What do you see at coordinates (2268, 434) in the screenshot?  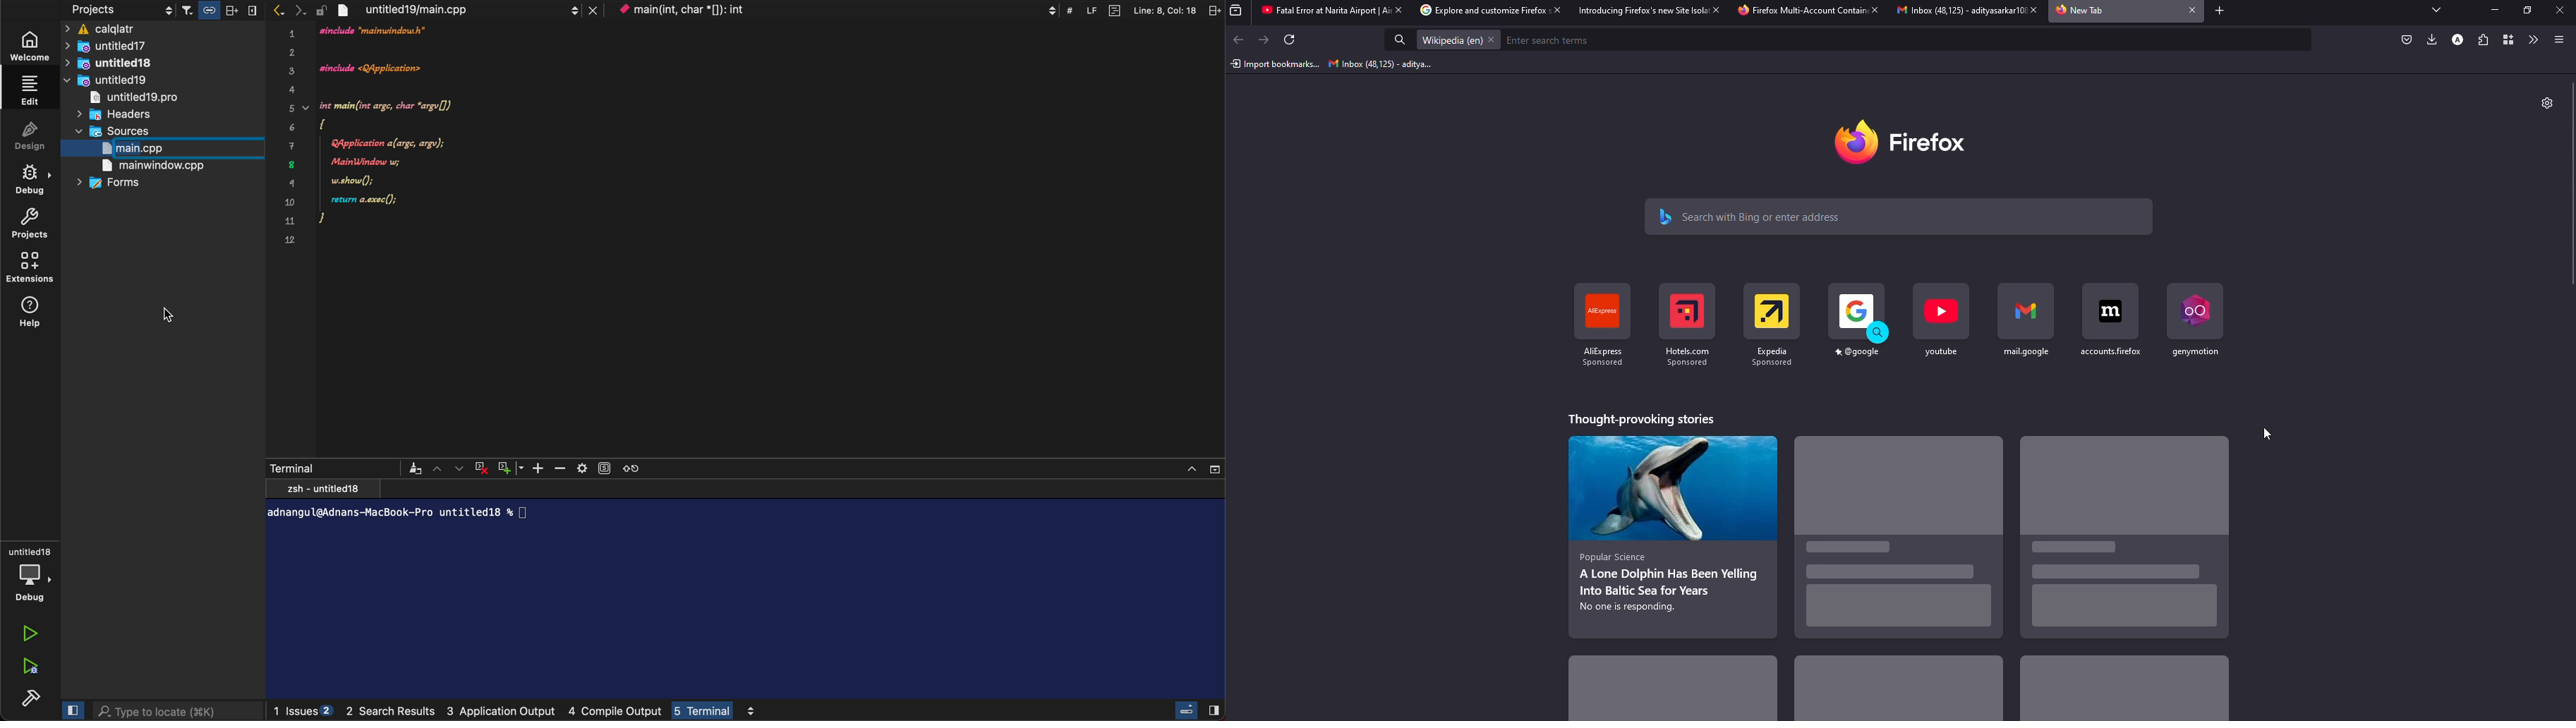 I see `cursor` at bounding box center [2268, 434].